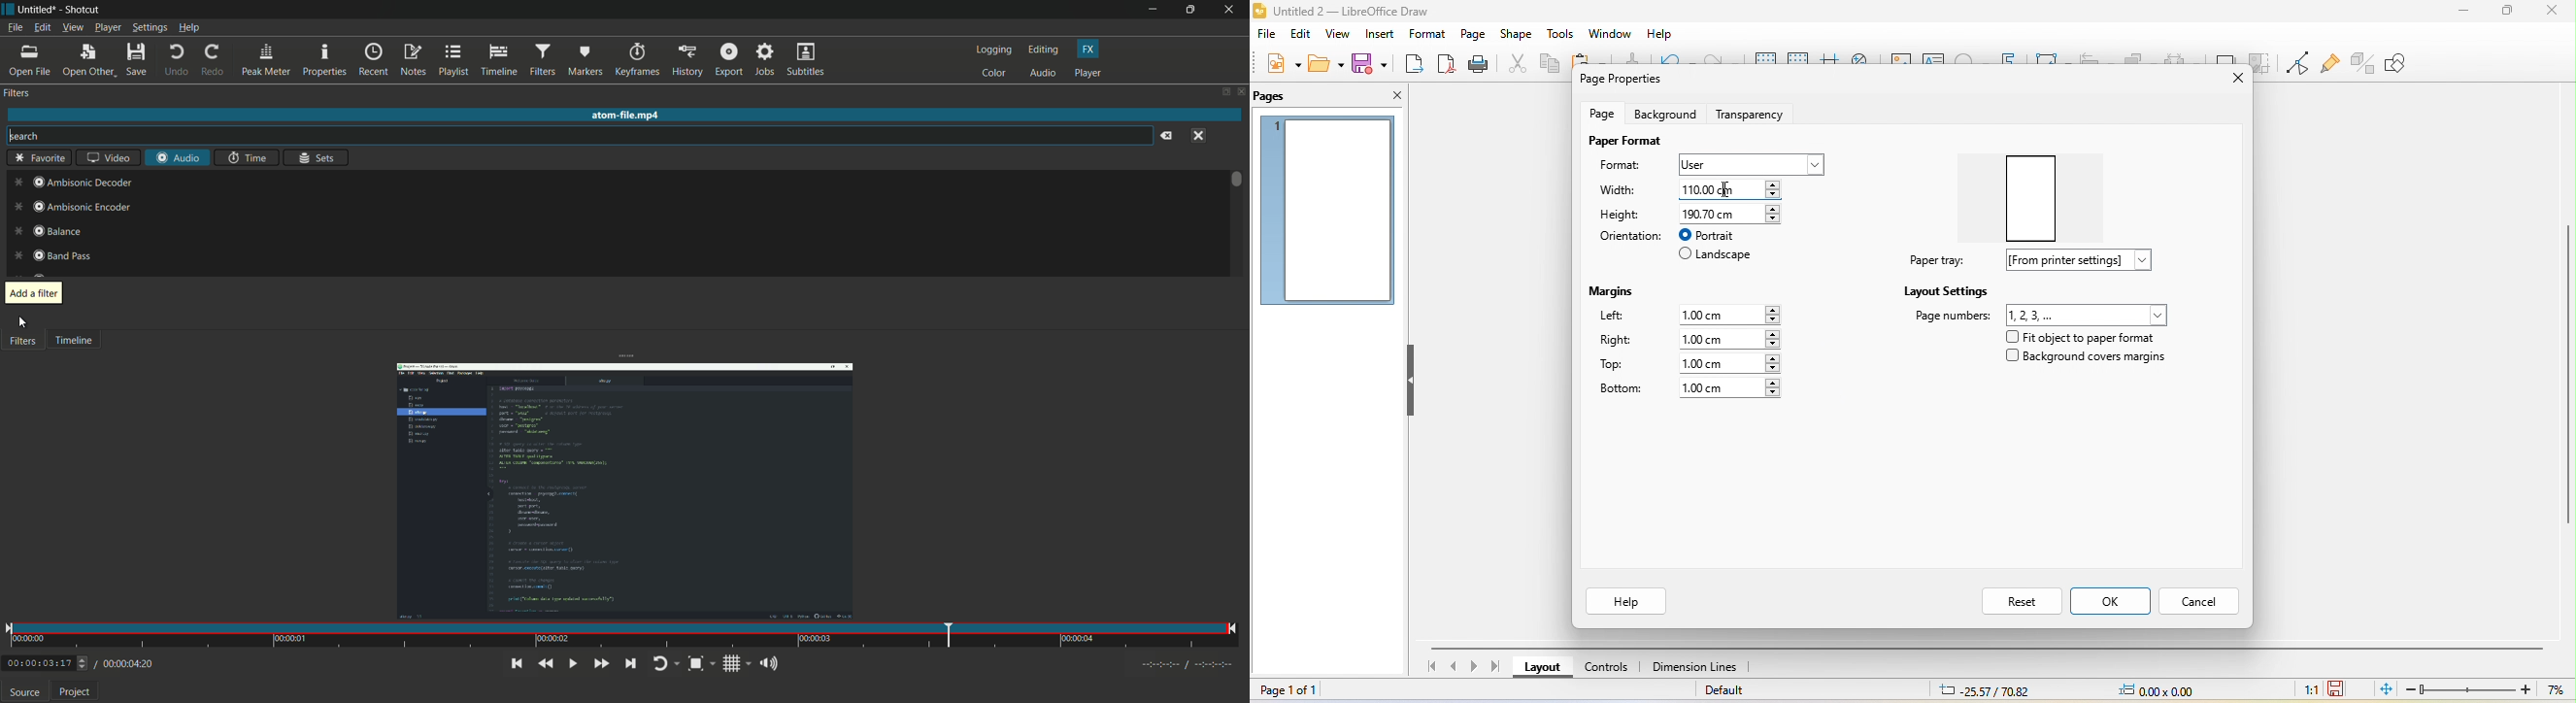 The width and height of the screenshot is (2576, 728). What do you see at coordinates (2506, 12) in the screenshot?
I see `maximize` at bounding box center [2506, 12].